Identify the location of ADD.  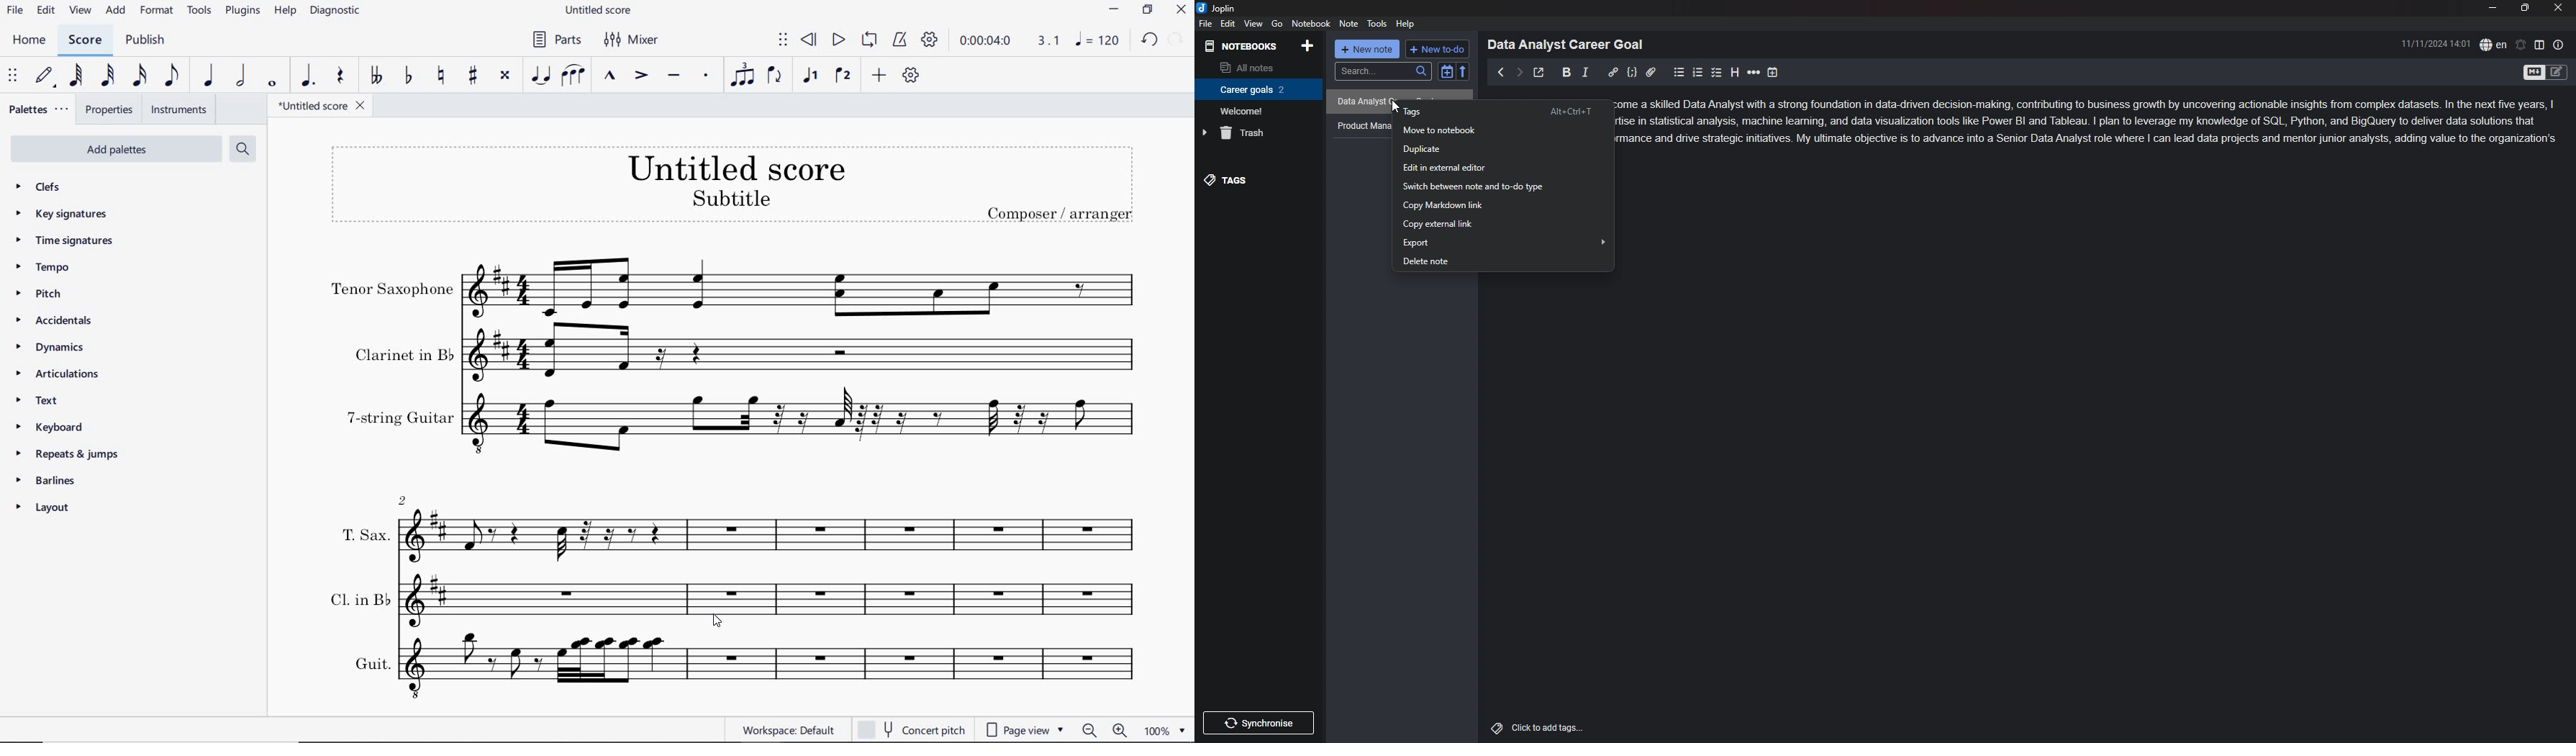
(117, 11).